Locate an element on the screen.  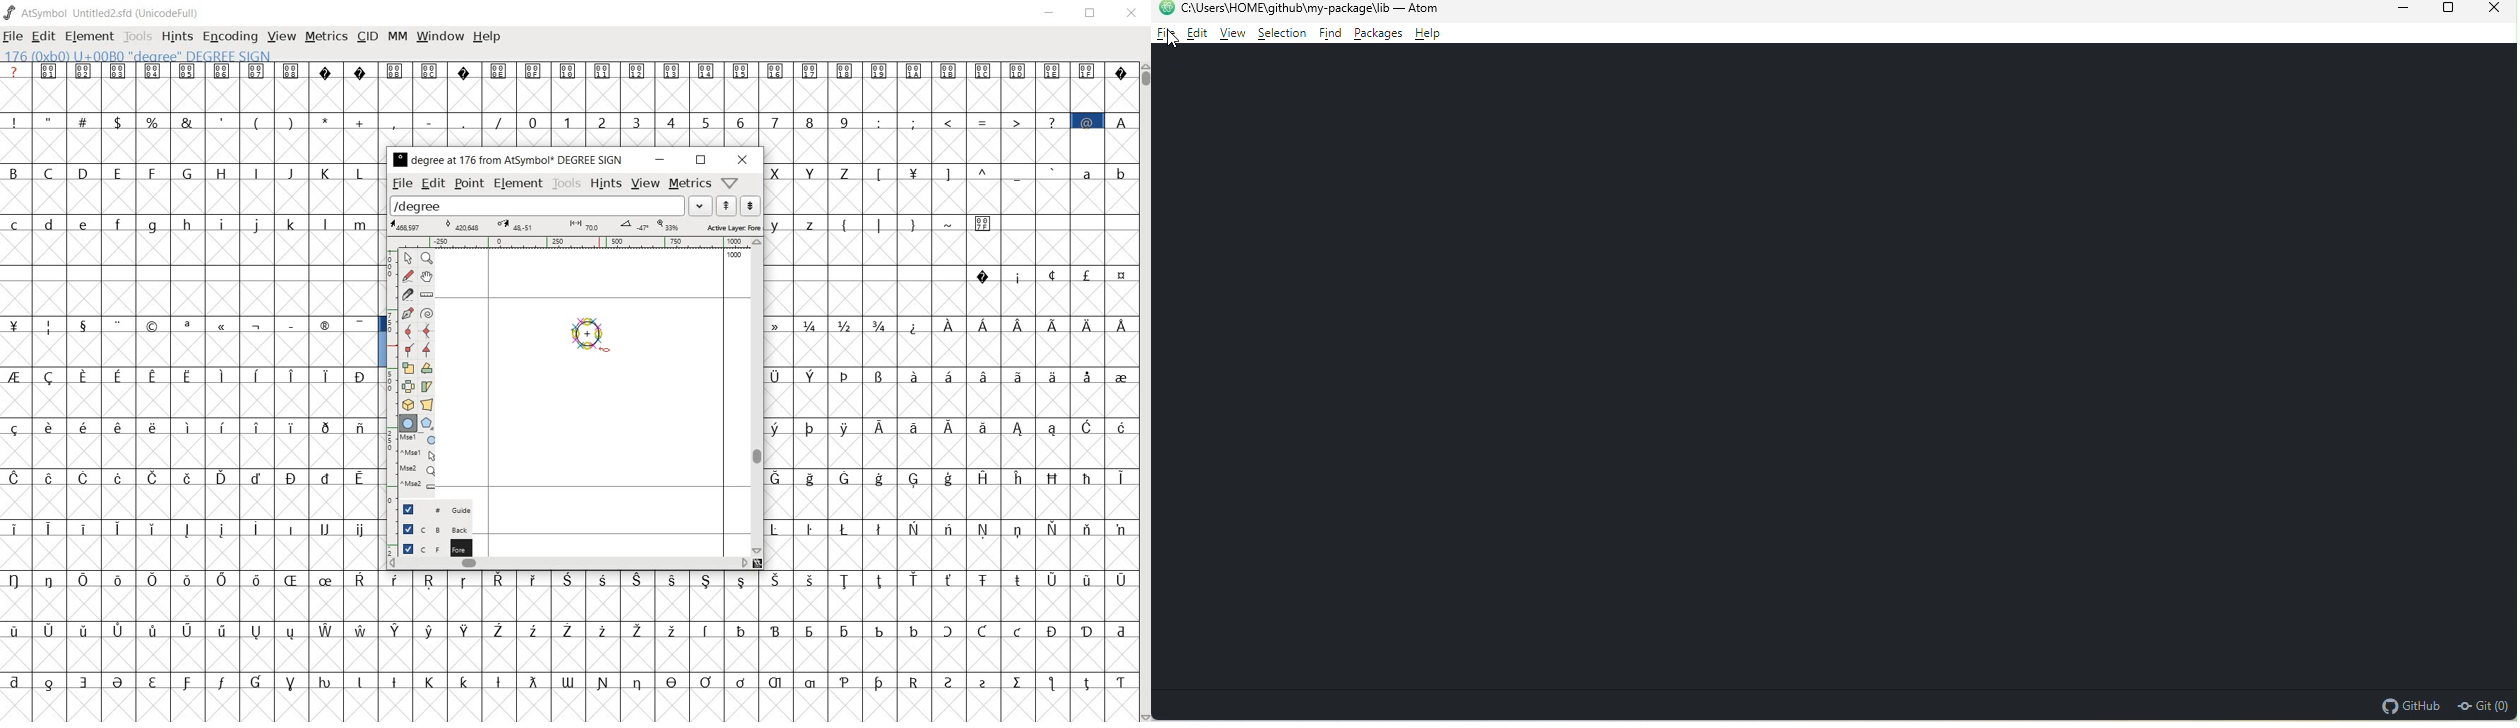
unsupported character is located at coordinates (465, 70).